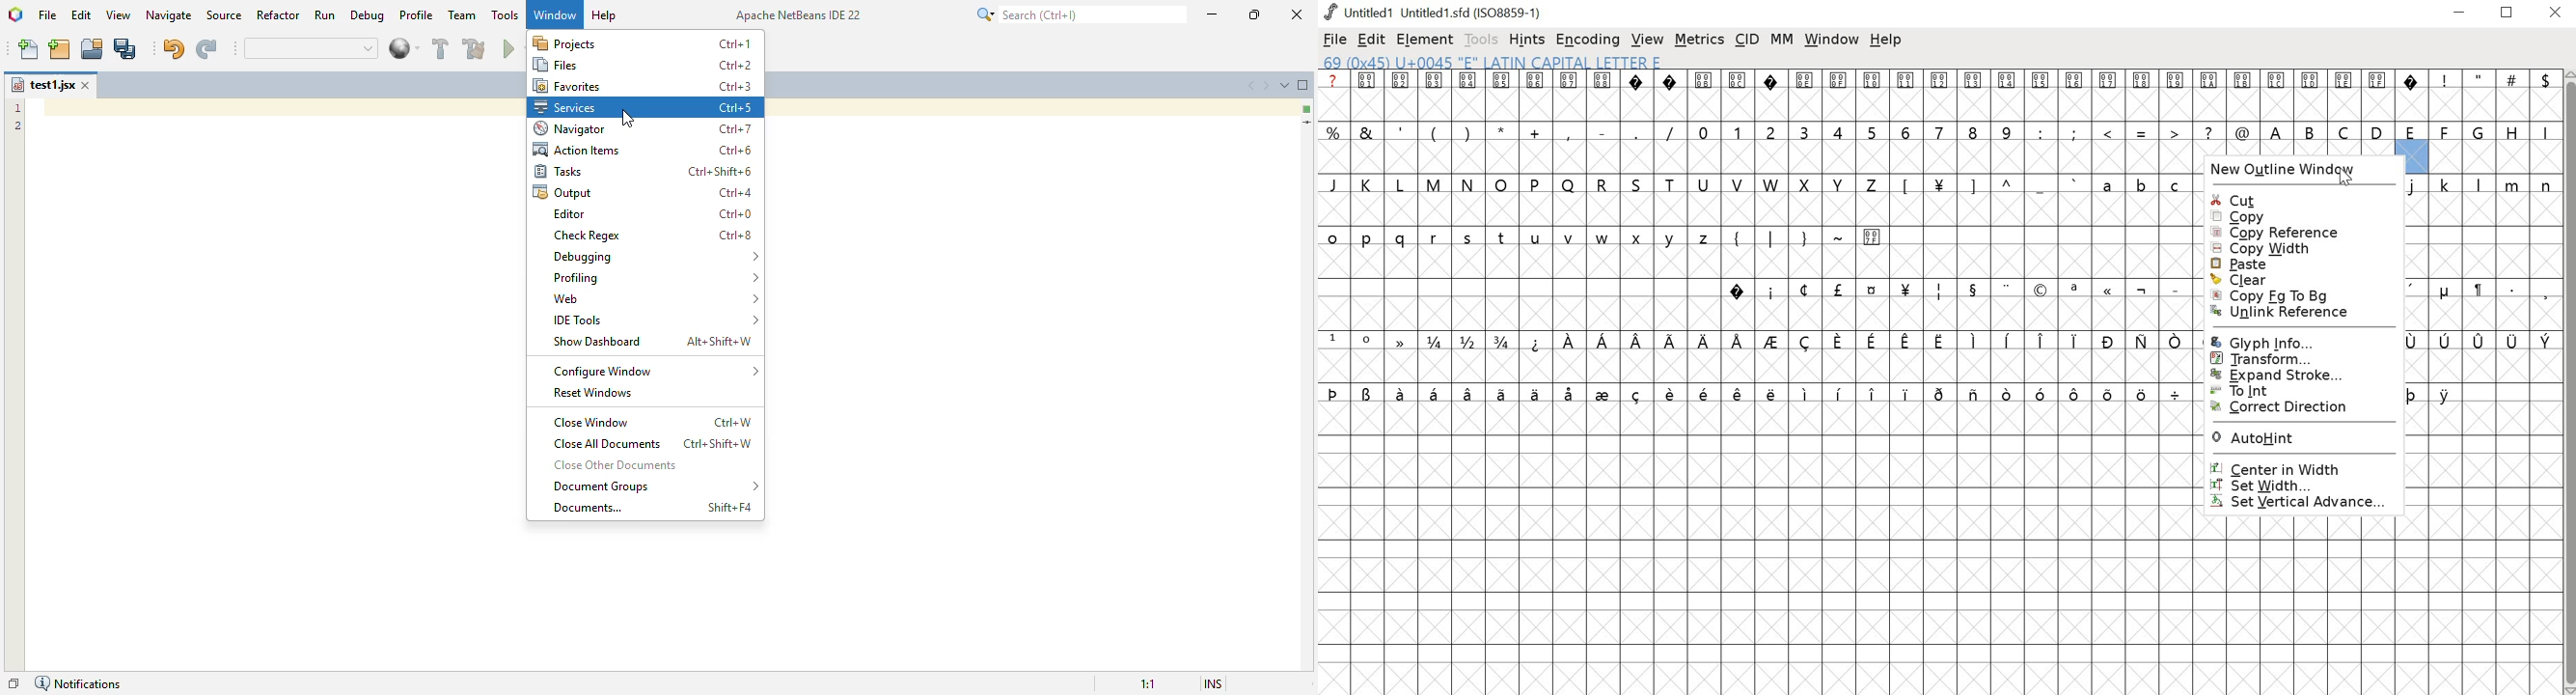 The width and height of the screenshot is (2576, 700). I want to click on GLYPH INFO, so click(2293, 339).